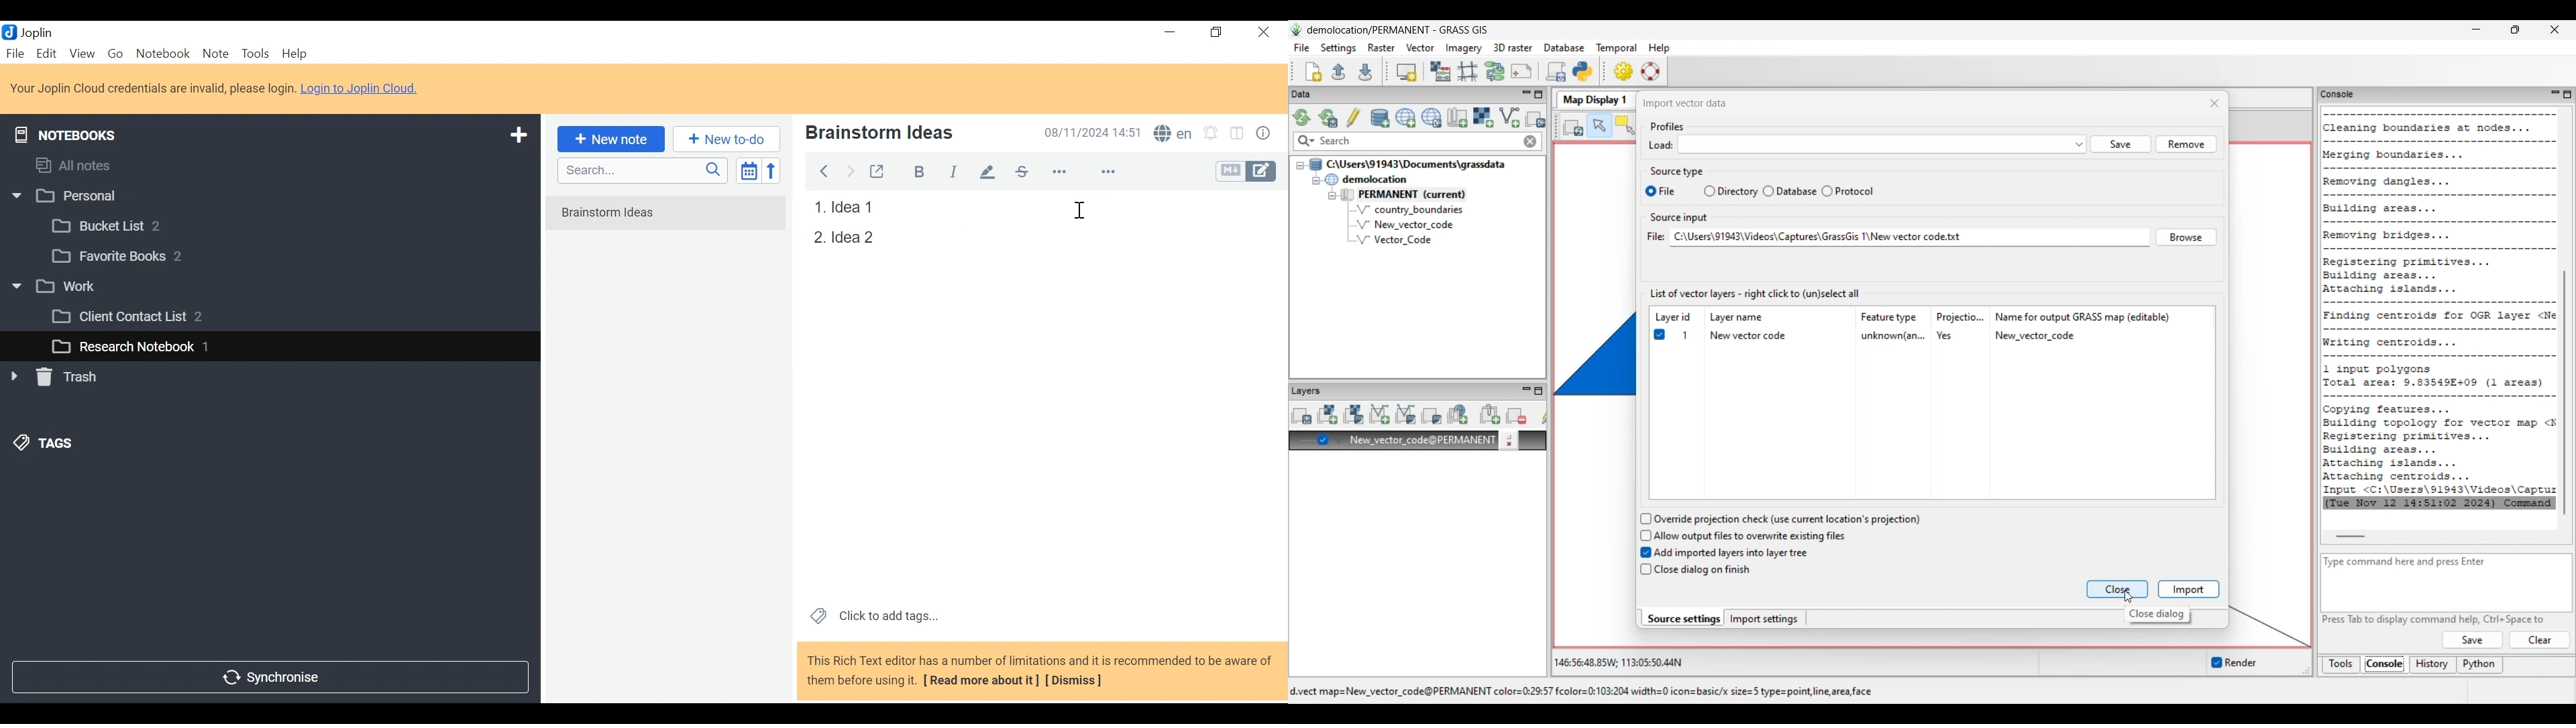 This screenshot has width=2576, height=728. I want to click on Insert Time, so click(1081, 217).